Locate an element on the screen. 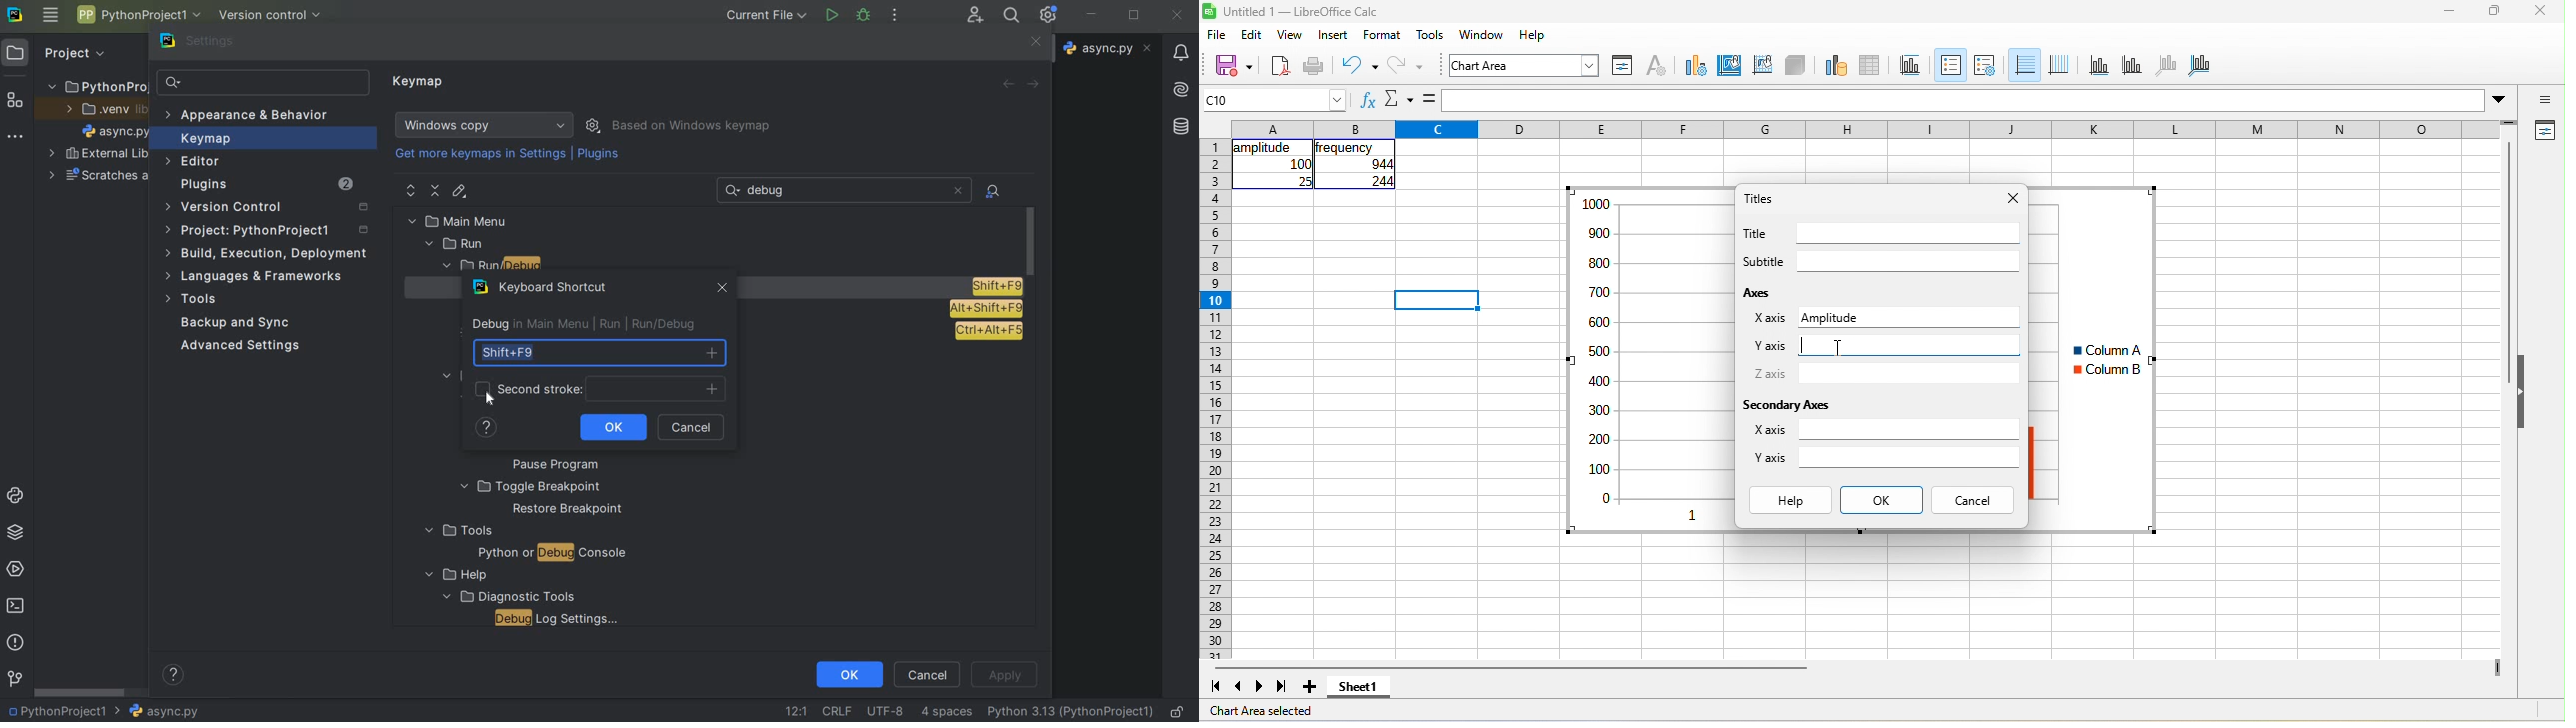  Collapse/Expand is located at coordinates (2521, 391).